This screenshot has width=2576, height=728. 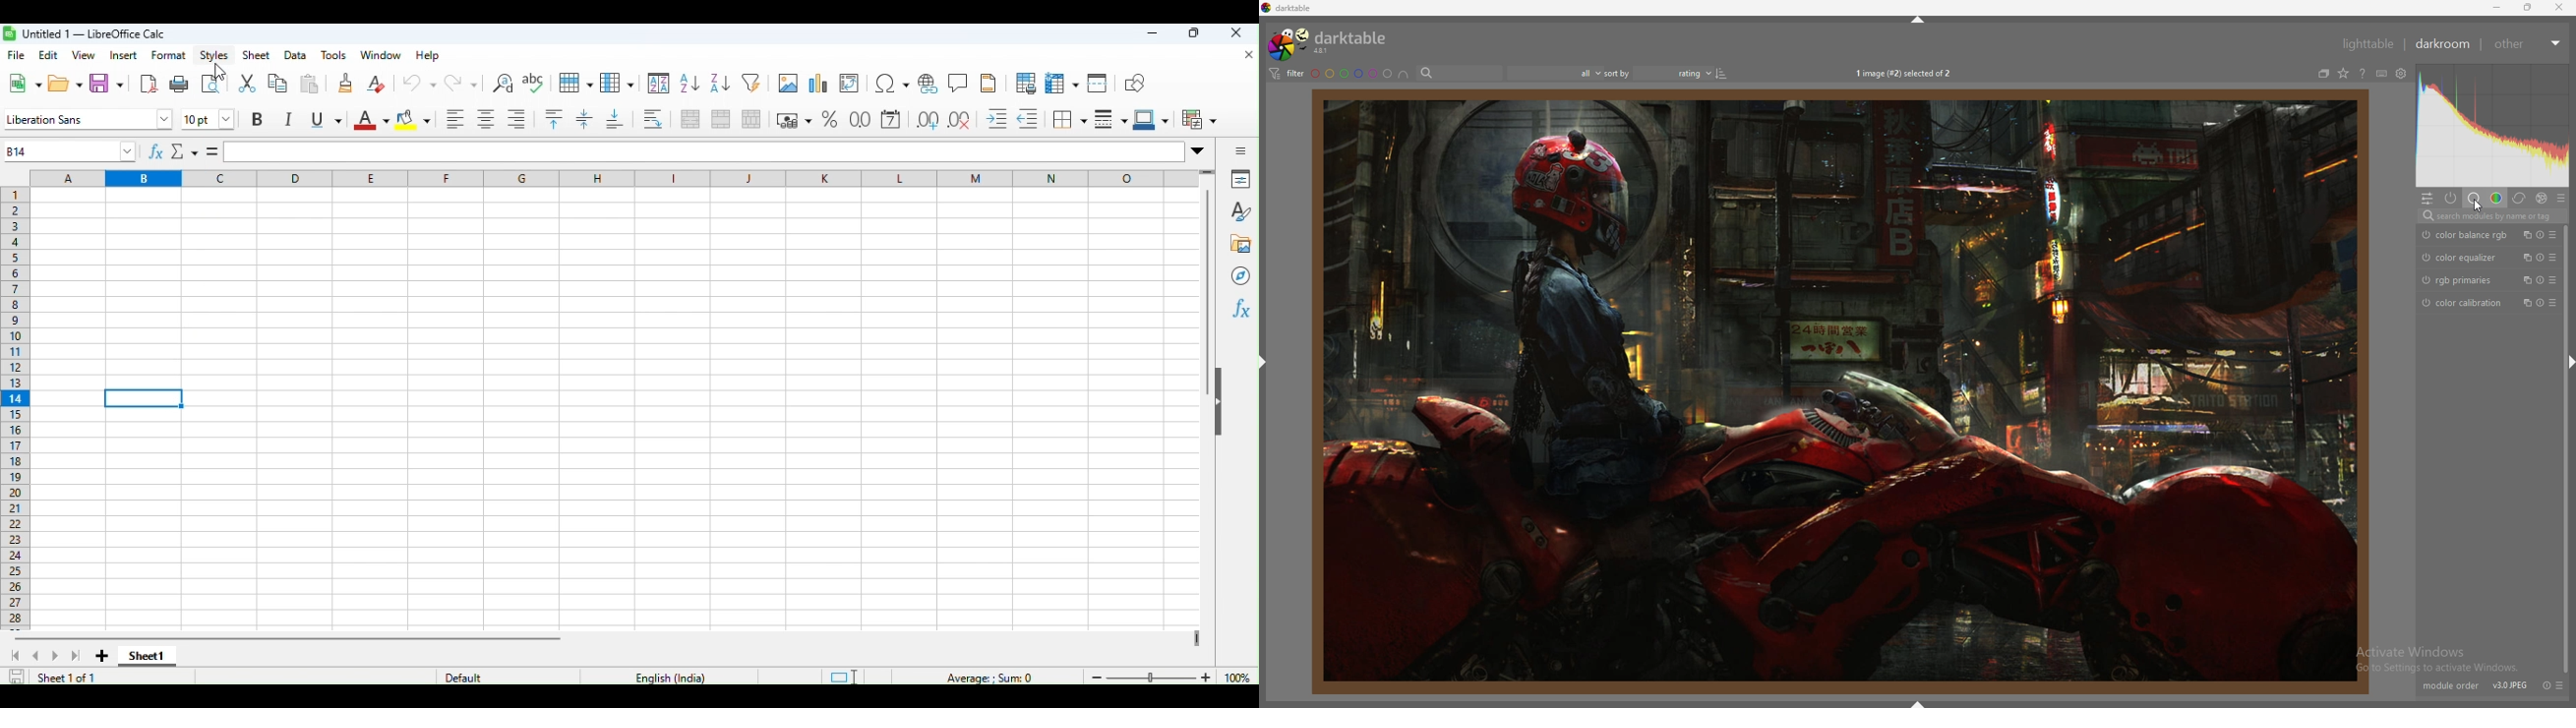 I want to click on correct, so click(x=2520, y=198).